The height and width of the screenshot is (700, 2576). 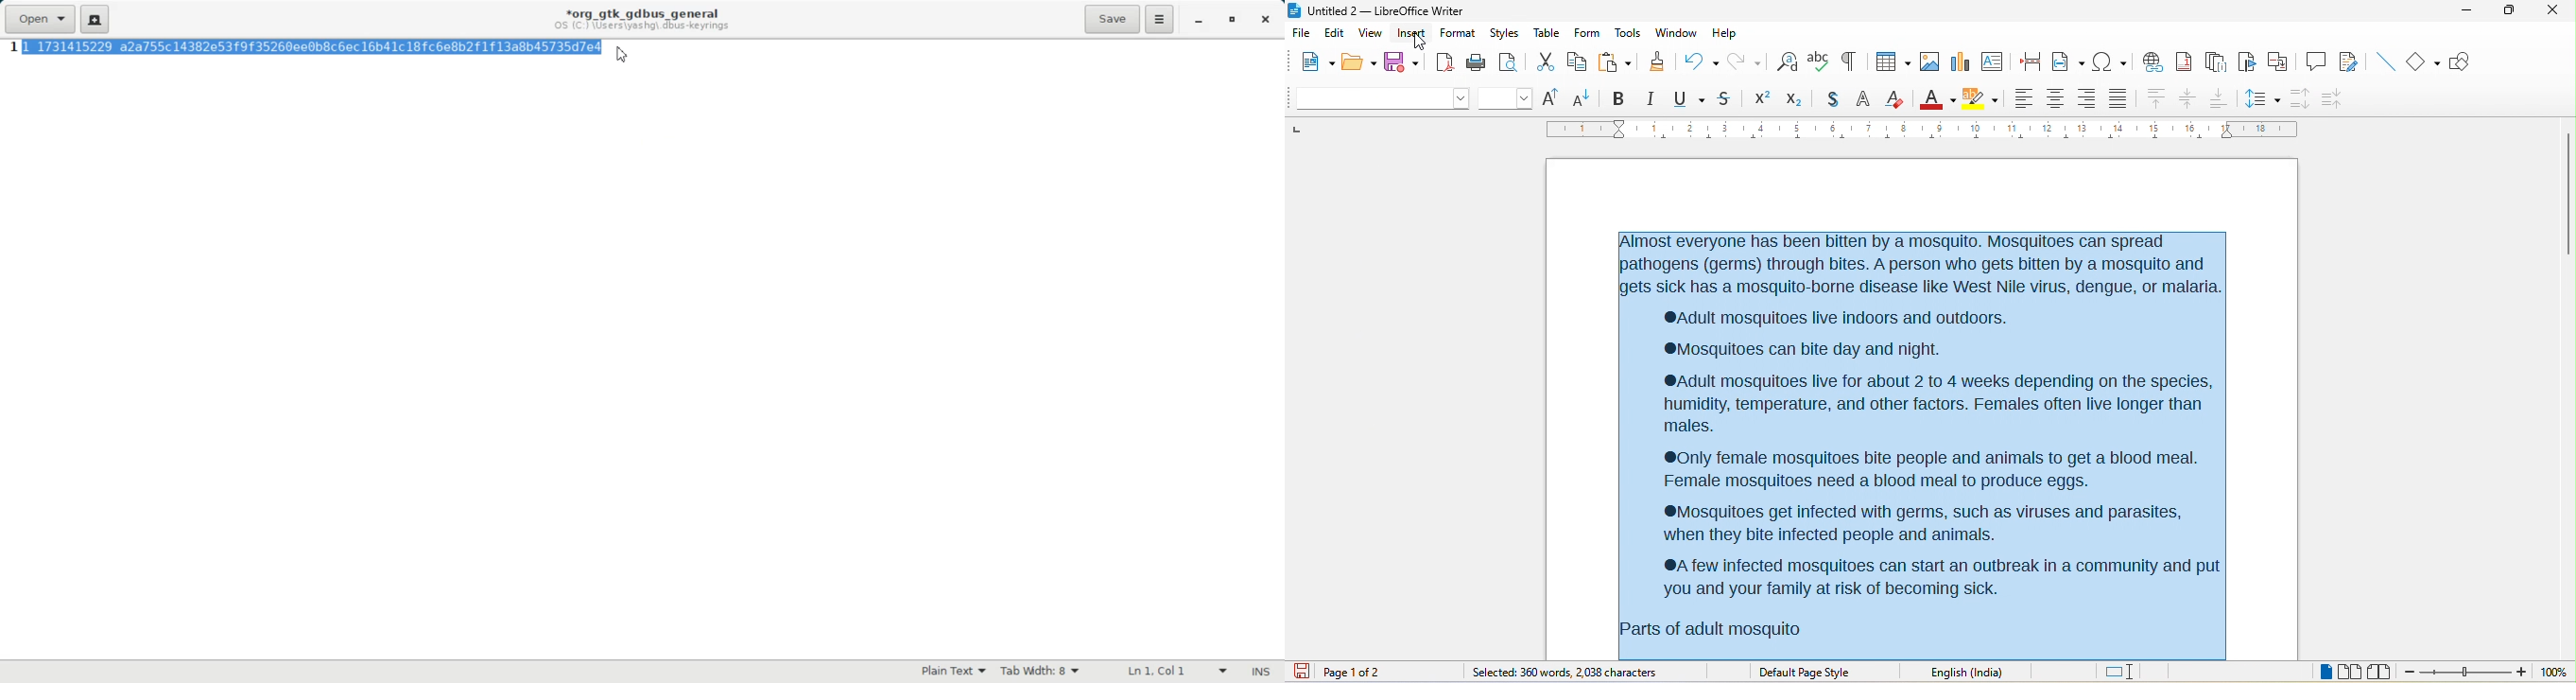 What do you see at coordinates (1793, 99) in the screenshot?
I see `subscript` at bounding box center [1793, 99].